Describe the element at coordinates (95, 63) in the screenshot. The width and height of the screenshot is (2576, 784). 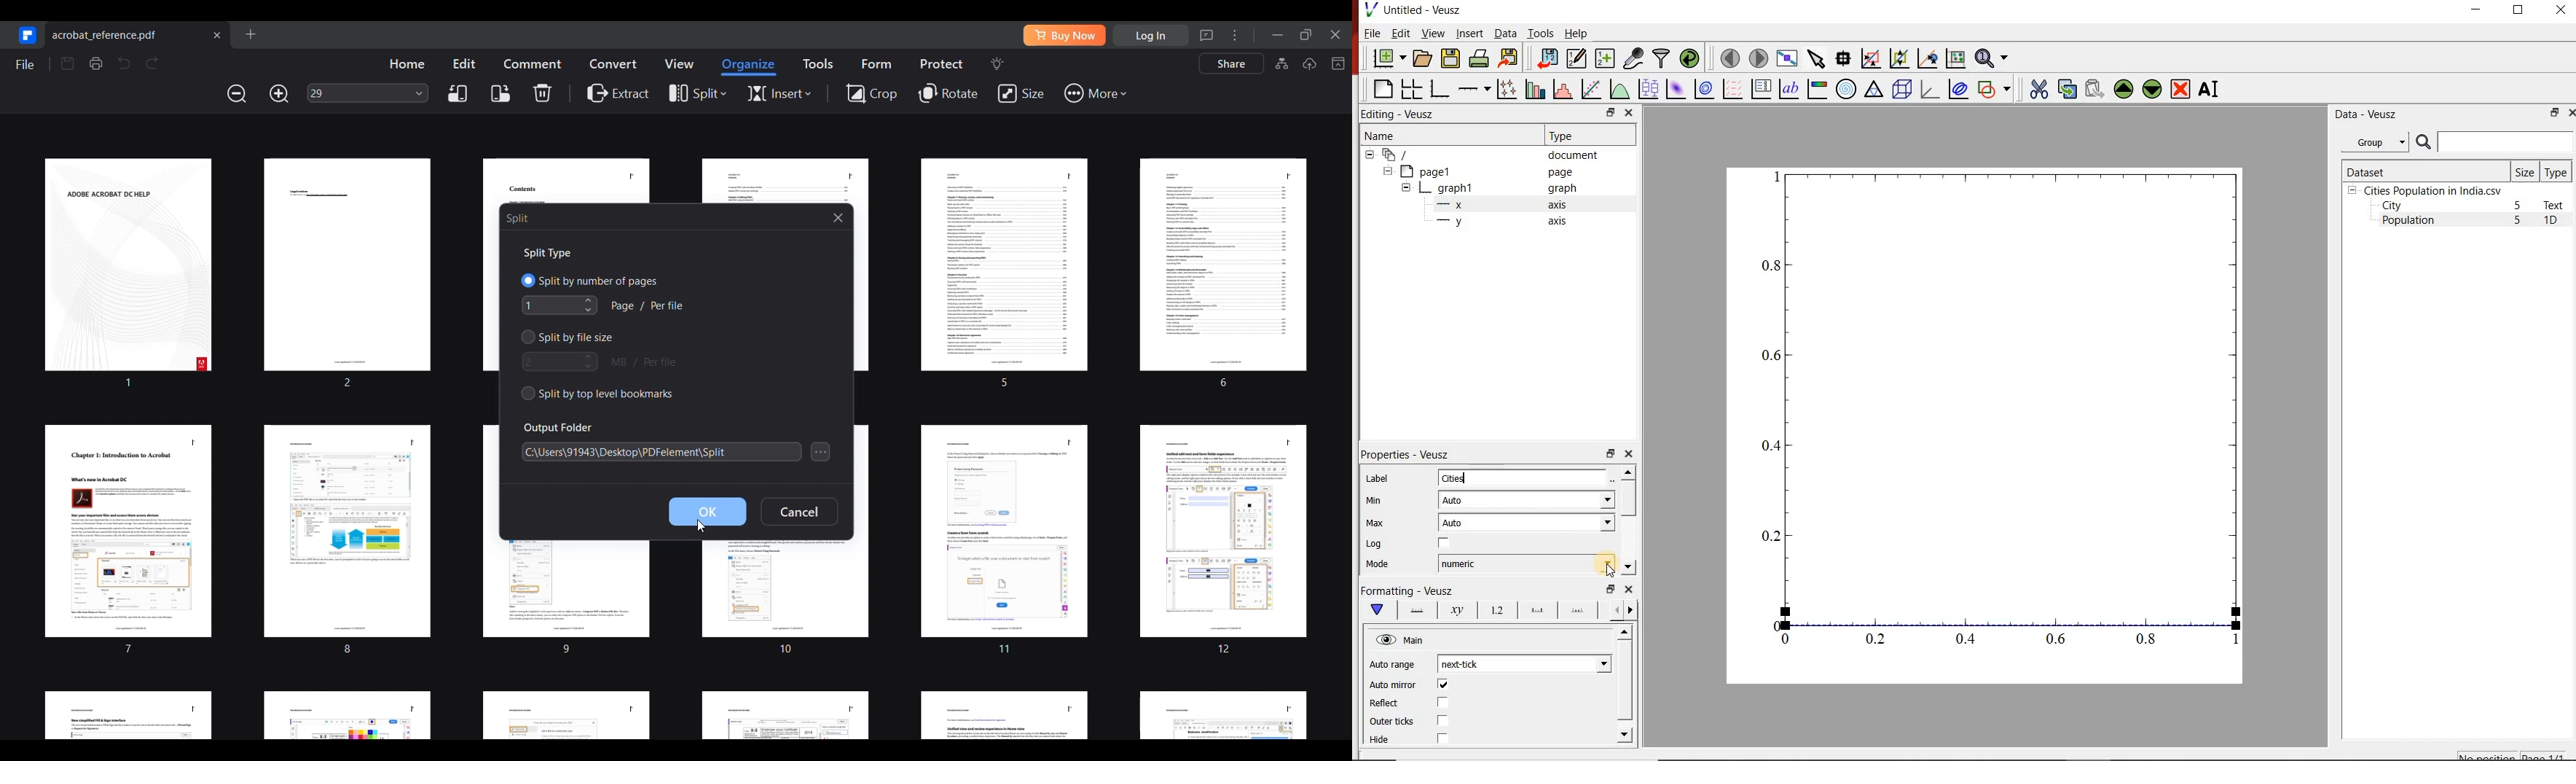
I see `Print` at that location.